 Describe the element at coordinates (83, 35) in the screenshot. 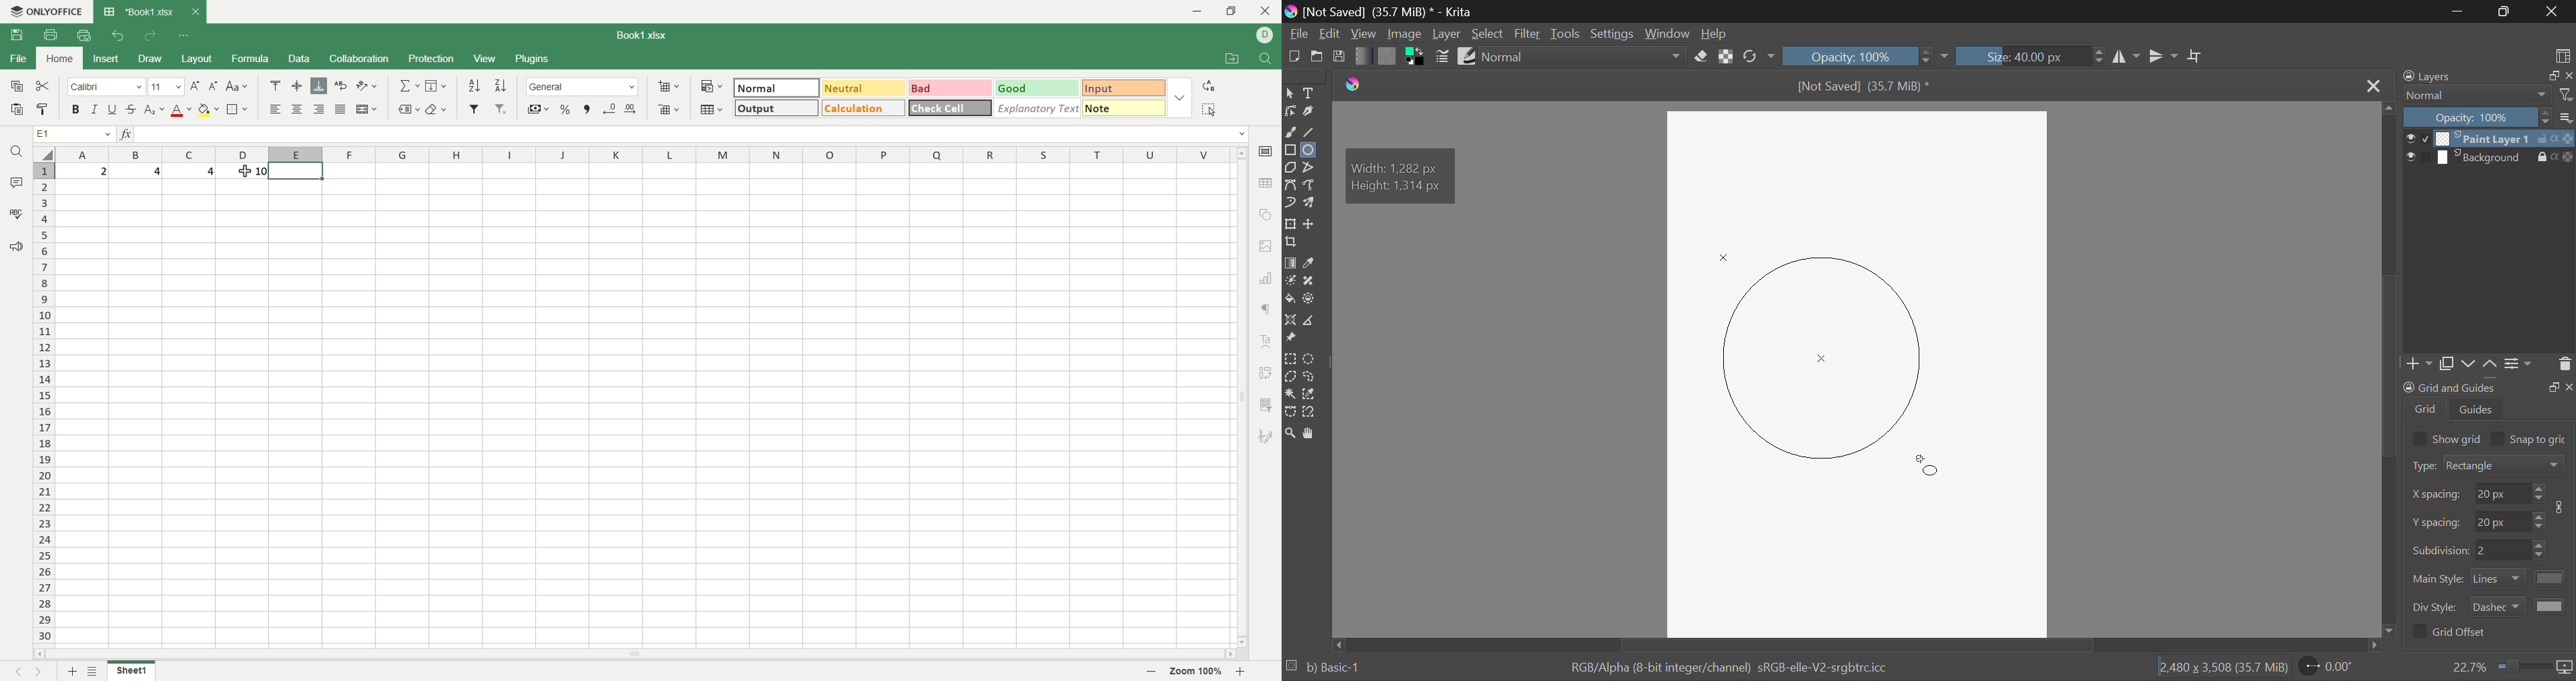

I see `quick PRINT` at that location.